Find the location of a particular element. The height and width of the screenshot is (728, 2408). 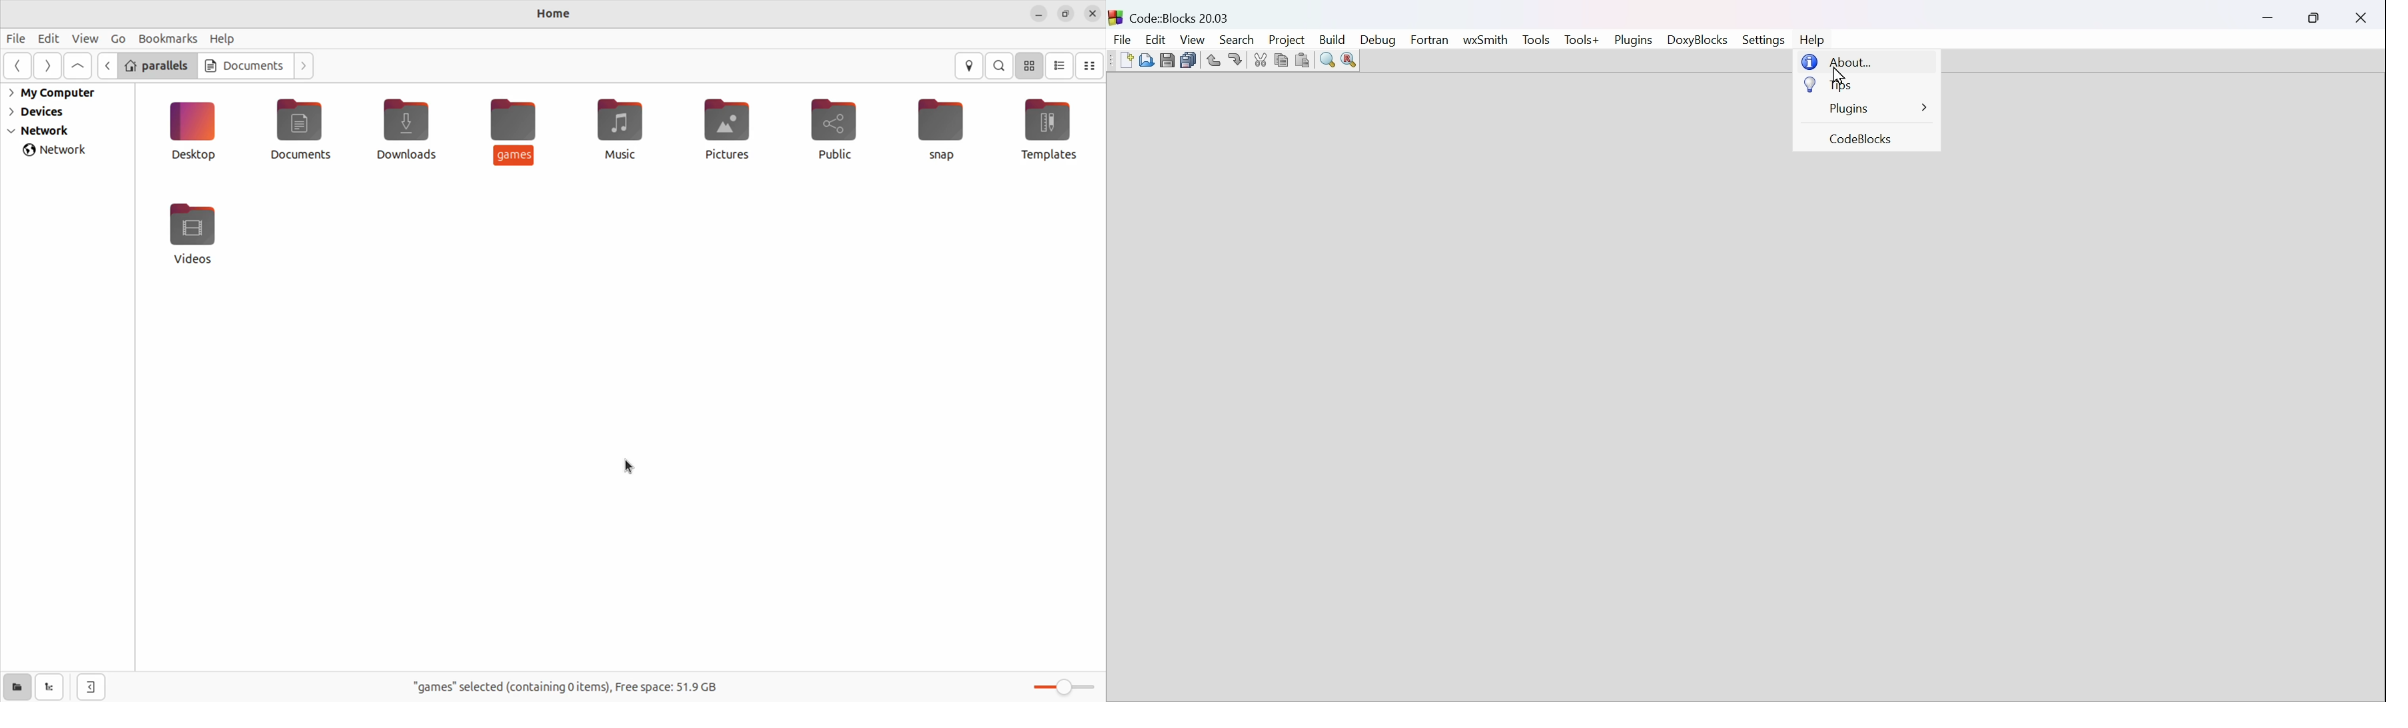

minimise is located at coordinates (2270, 14).